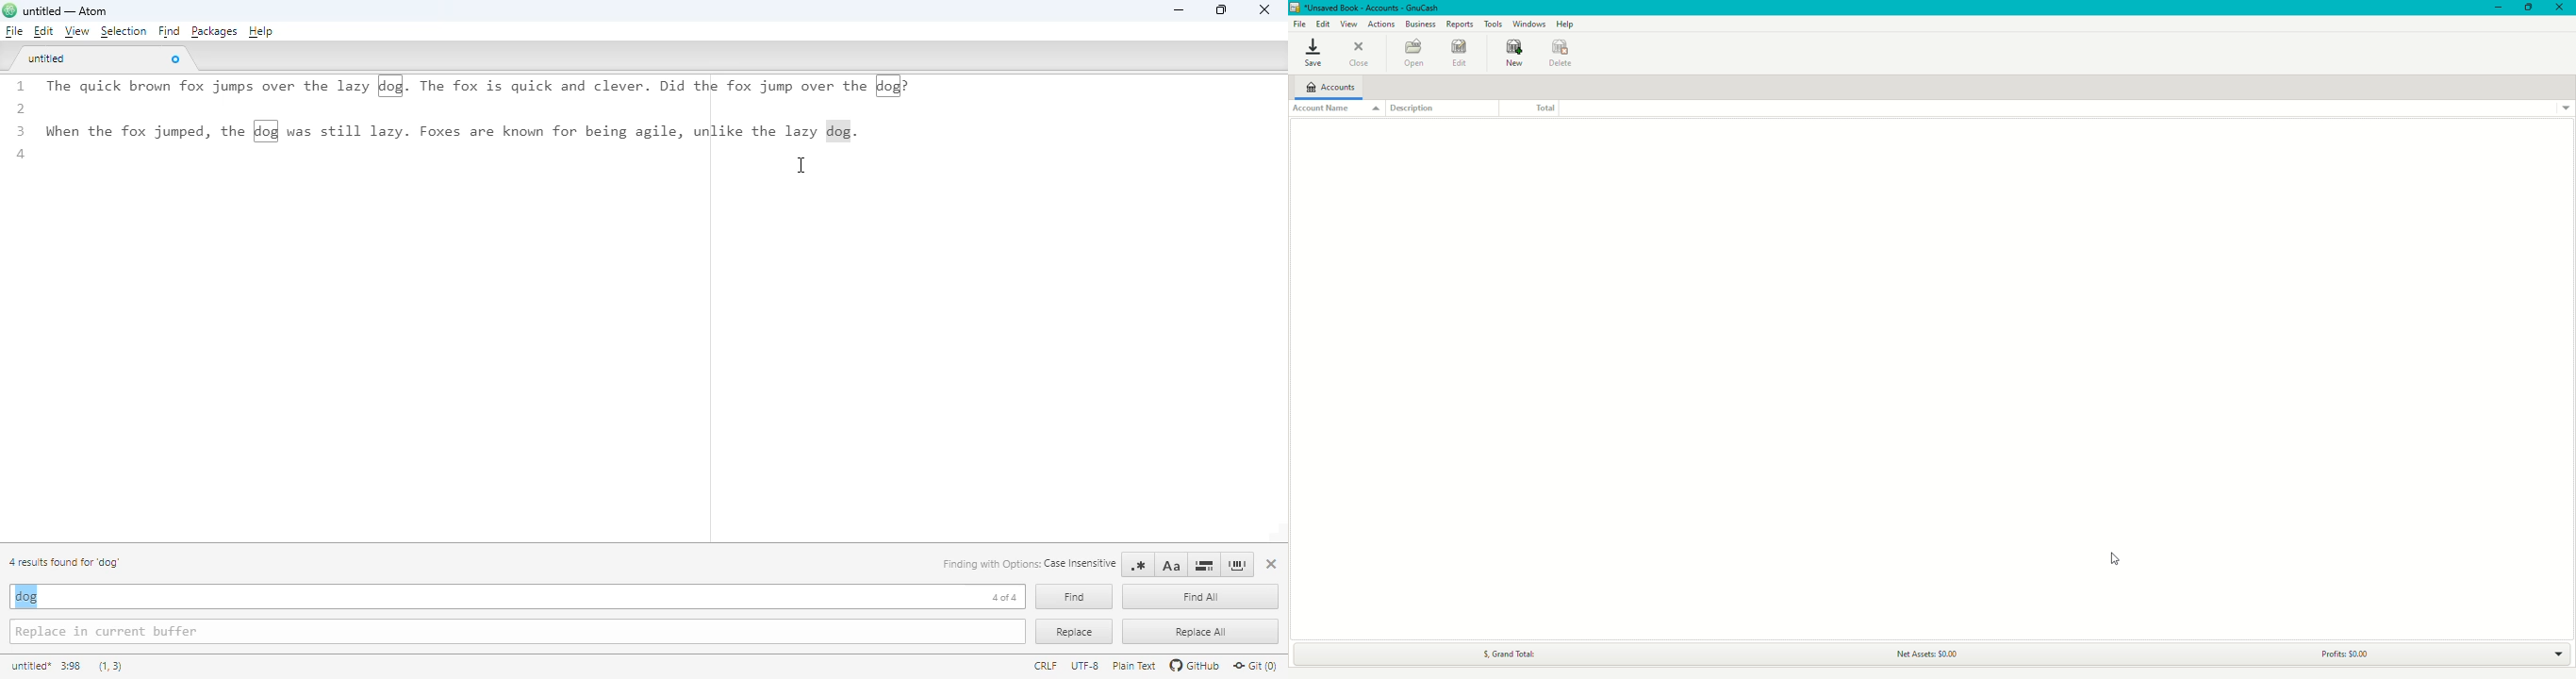 The width and height of the screenshot is (2576, 700). What do you see at coordinates (1503, 654) in the screenshot?
I see `Grand Total` at bounding box center [1503, 654].